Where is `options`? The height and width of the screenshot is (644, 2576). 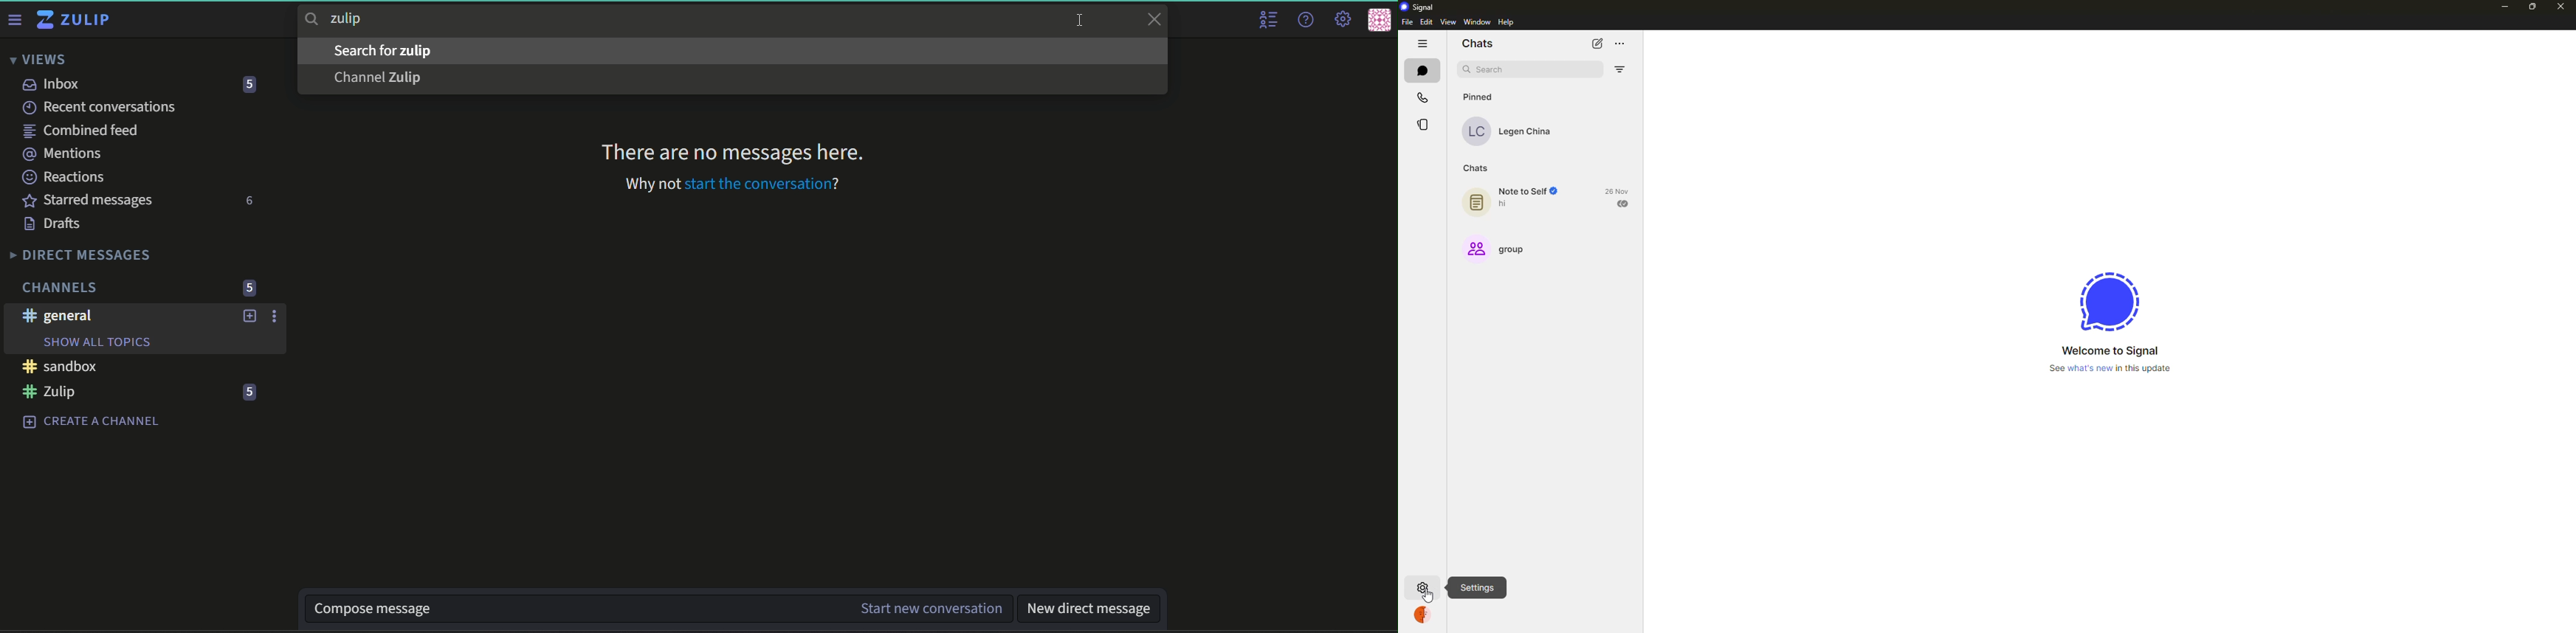 options is located at coordinates (276, 317).